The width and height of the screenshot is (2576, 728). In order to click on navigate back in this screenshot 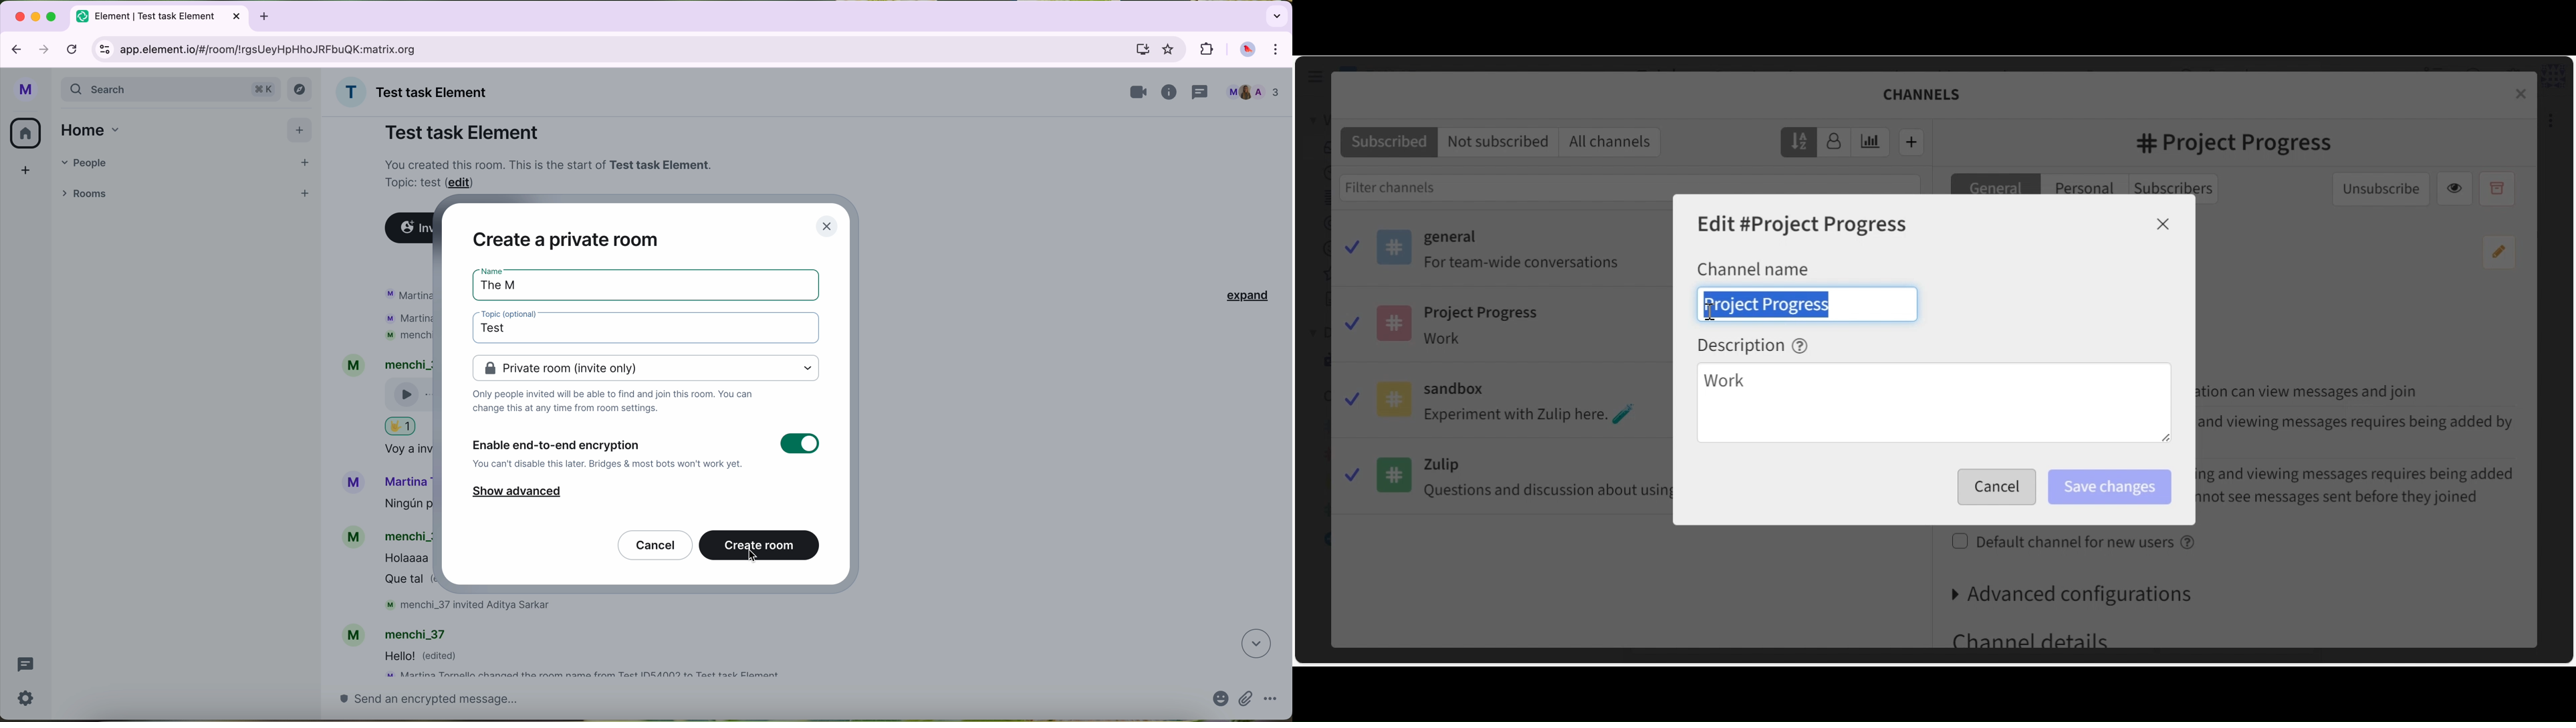, I will do `click(14, 47)`.